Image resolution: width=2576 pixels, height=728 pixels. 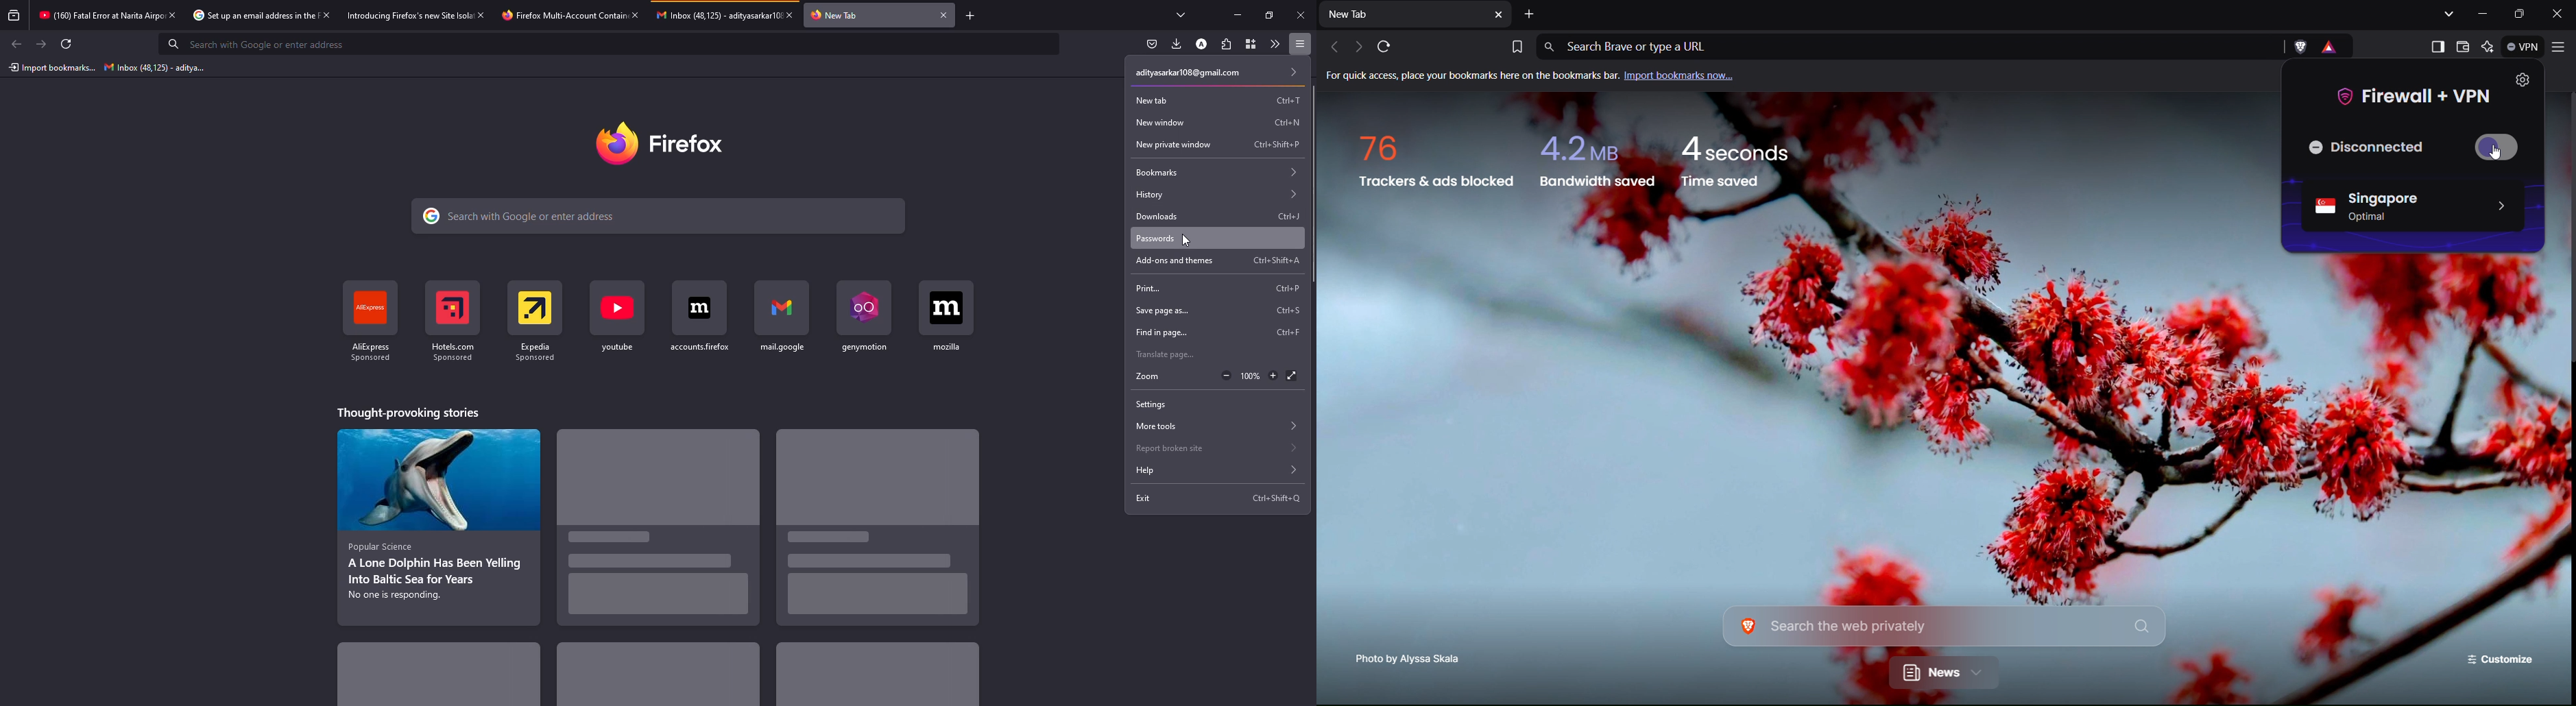 I want to click on shortcut, so click(x=1288, y=310).